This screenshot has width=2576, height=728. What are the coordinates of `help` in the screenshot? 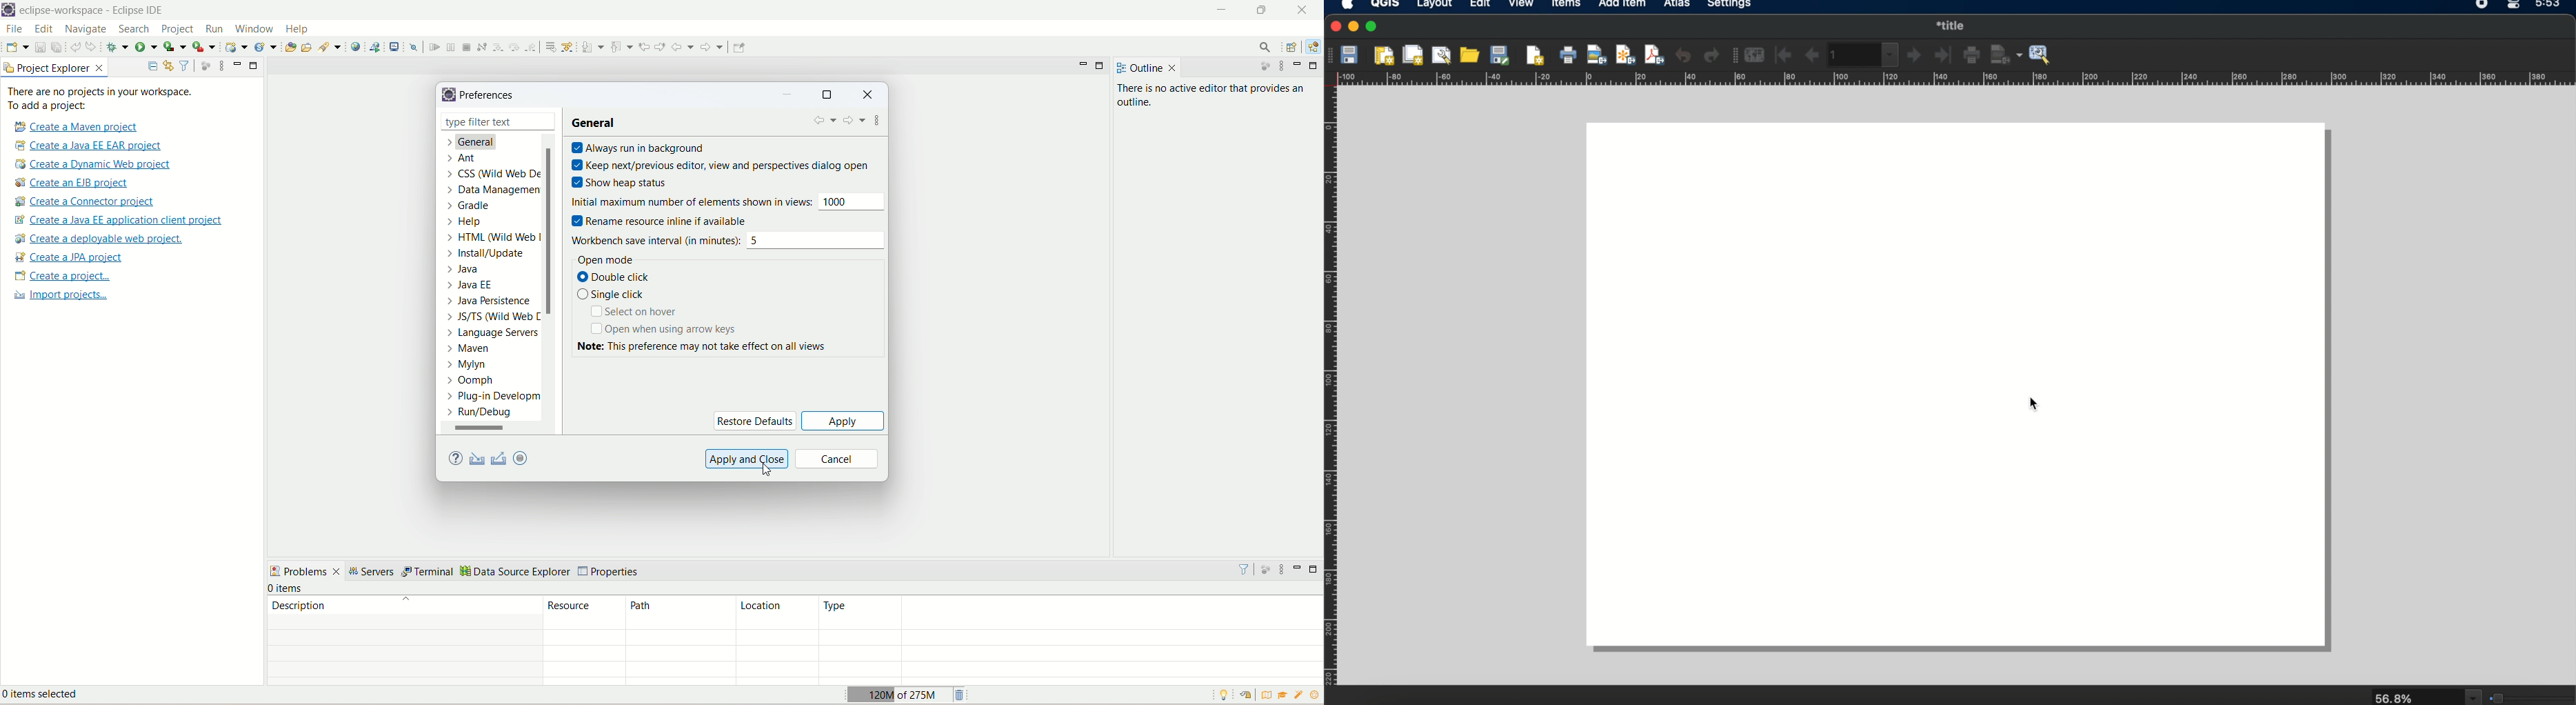 It's located at (454, 459).